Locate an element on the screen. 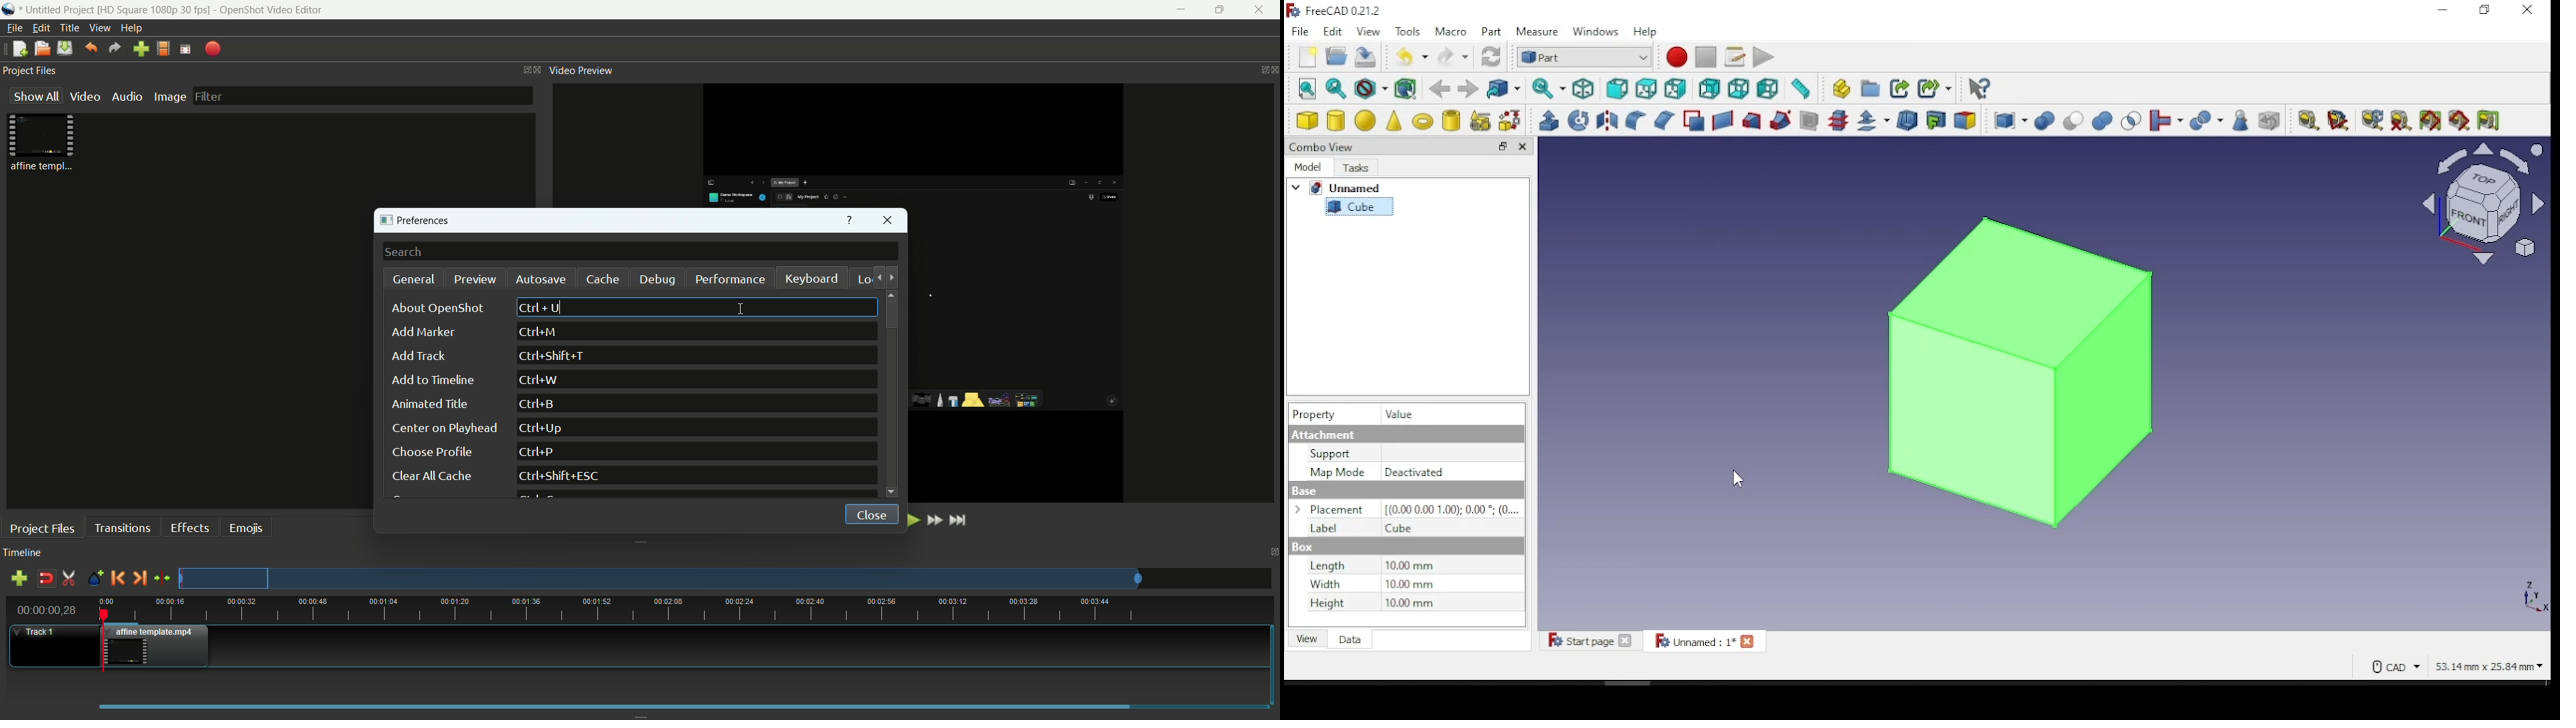 The image size is (2576, 728). keyboard shortcut is located at coordinates (539, 332).